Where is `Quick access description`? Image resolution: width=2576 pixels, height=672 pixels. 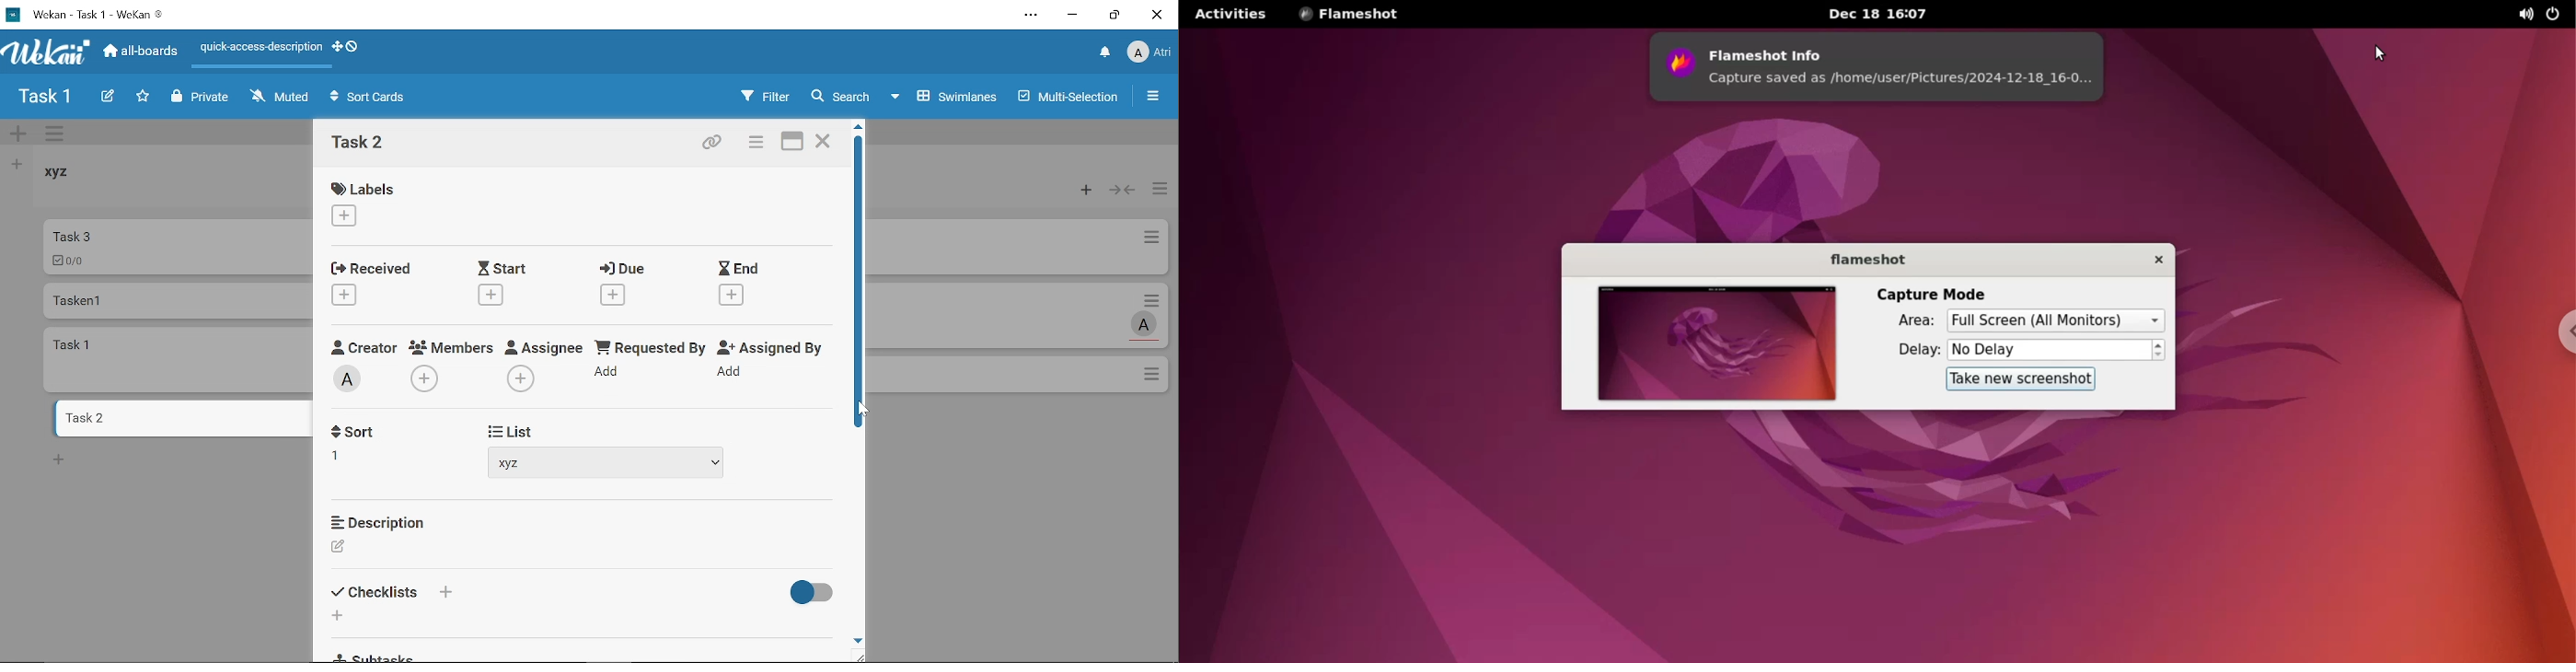 Quick access description is located at coordinates (258, 51).